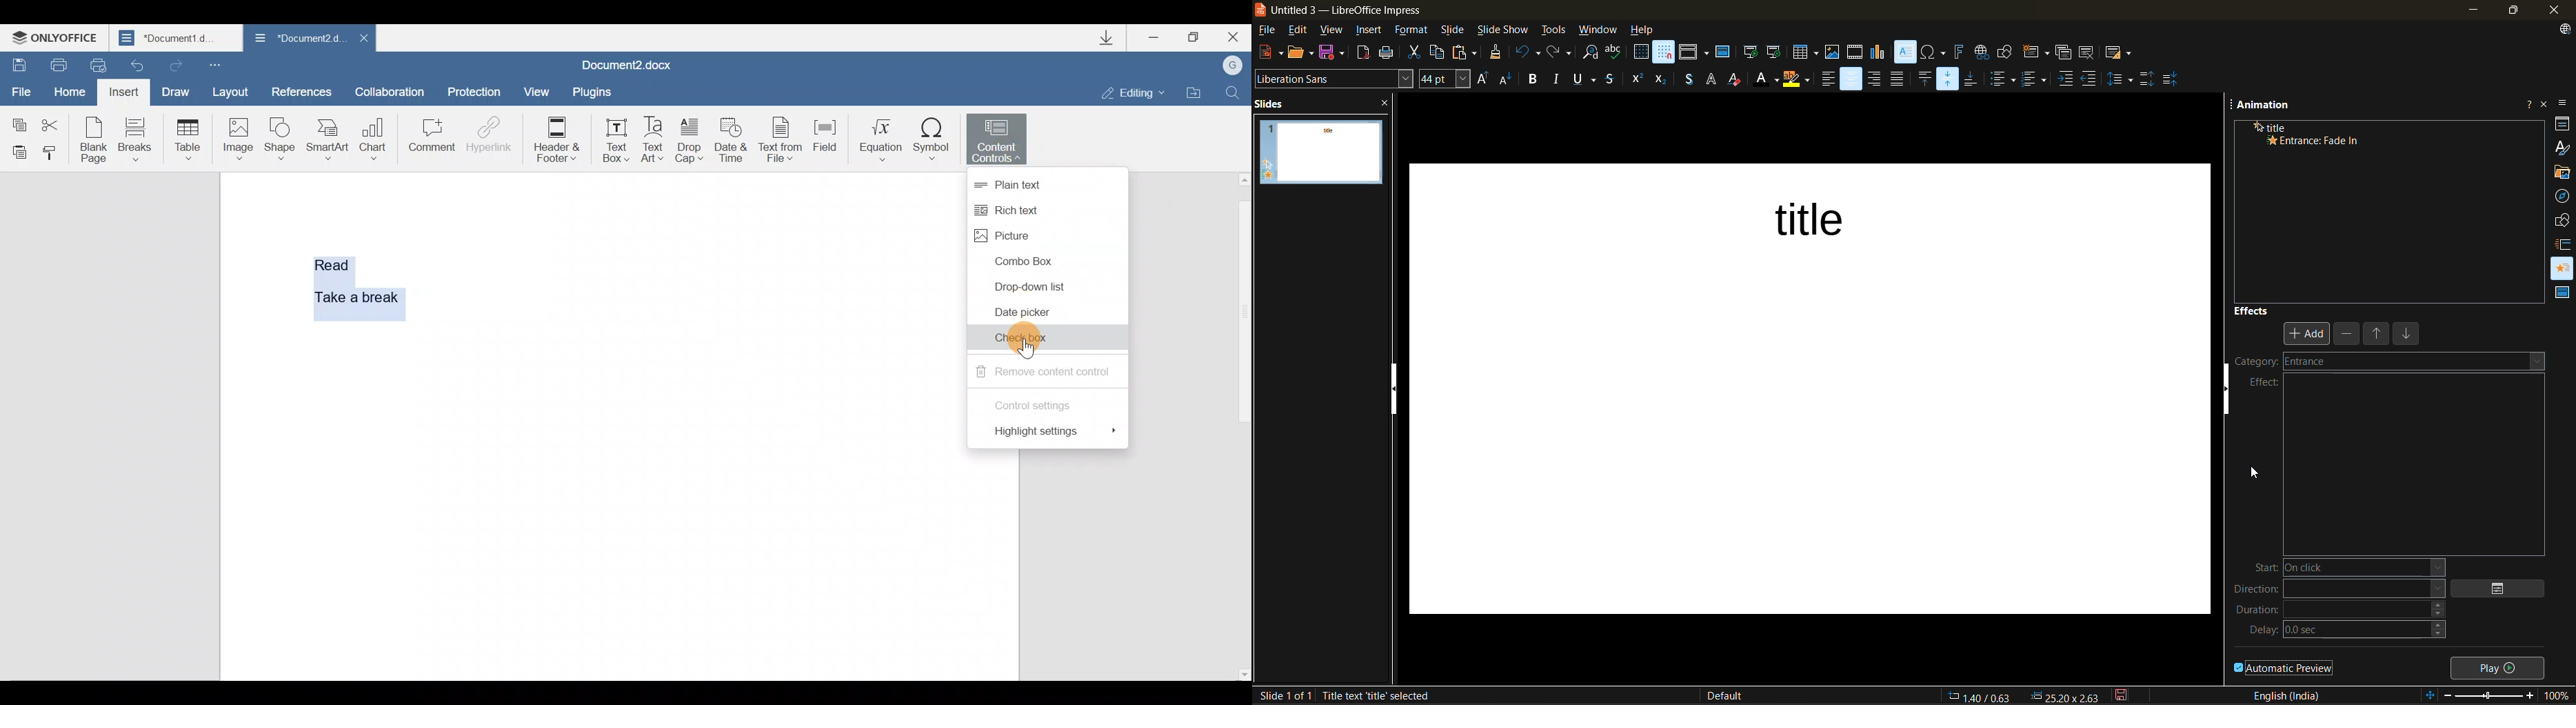  I want to click on Cut, so click(54, 120).